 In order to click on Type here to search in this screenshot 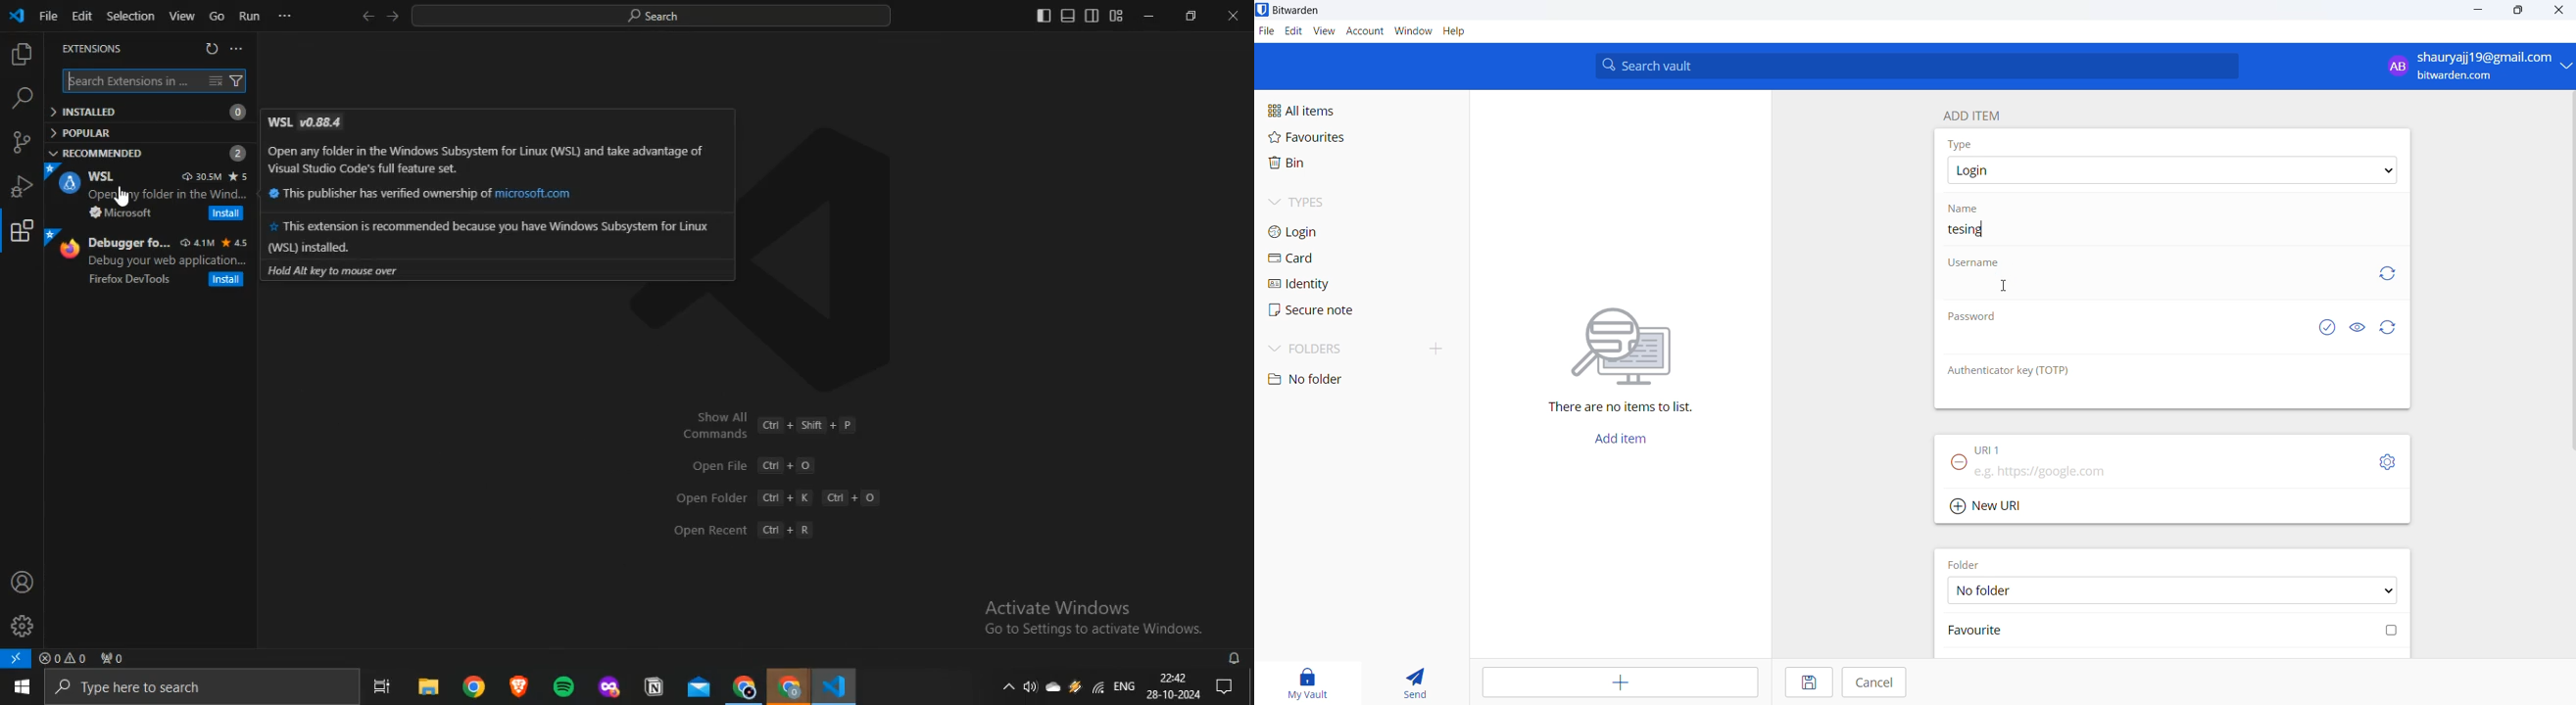, I will do `click(201, 687)`.